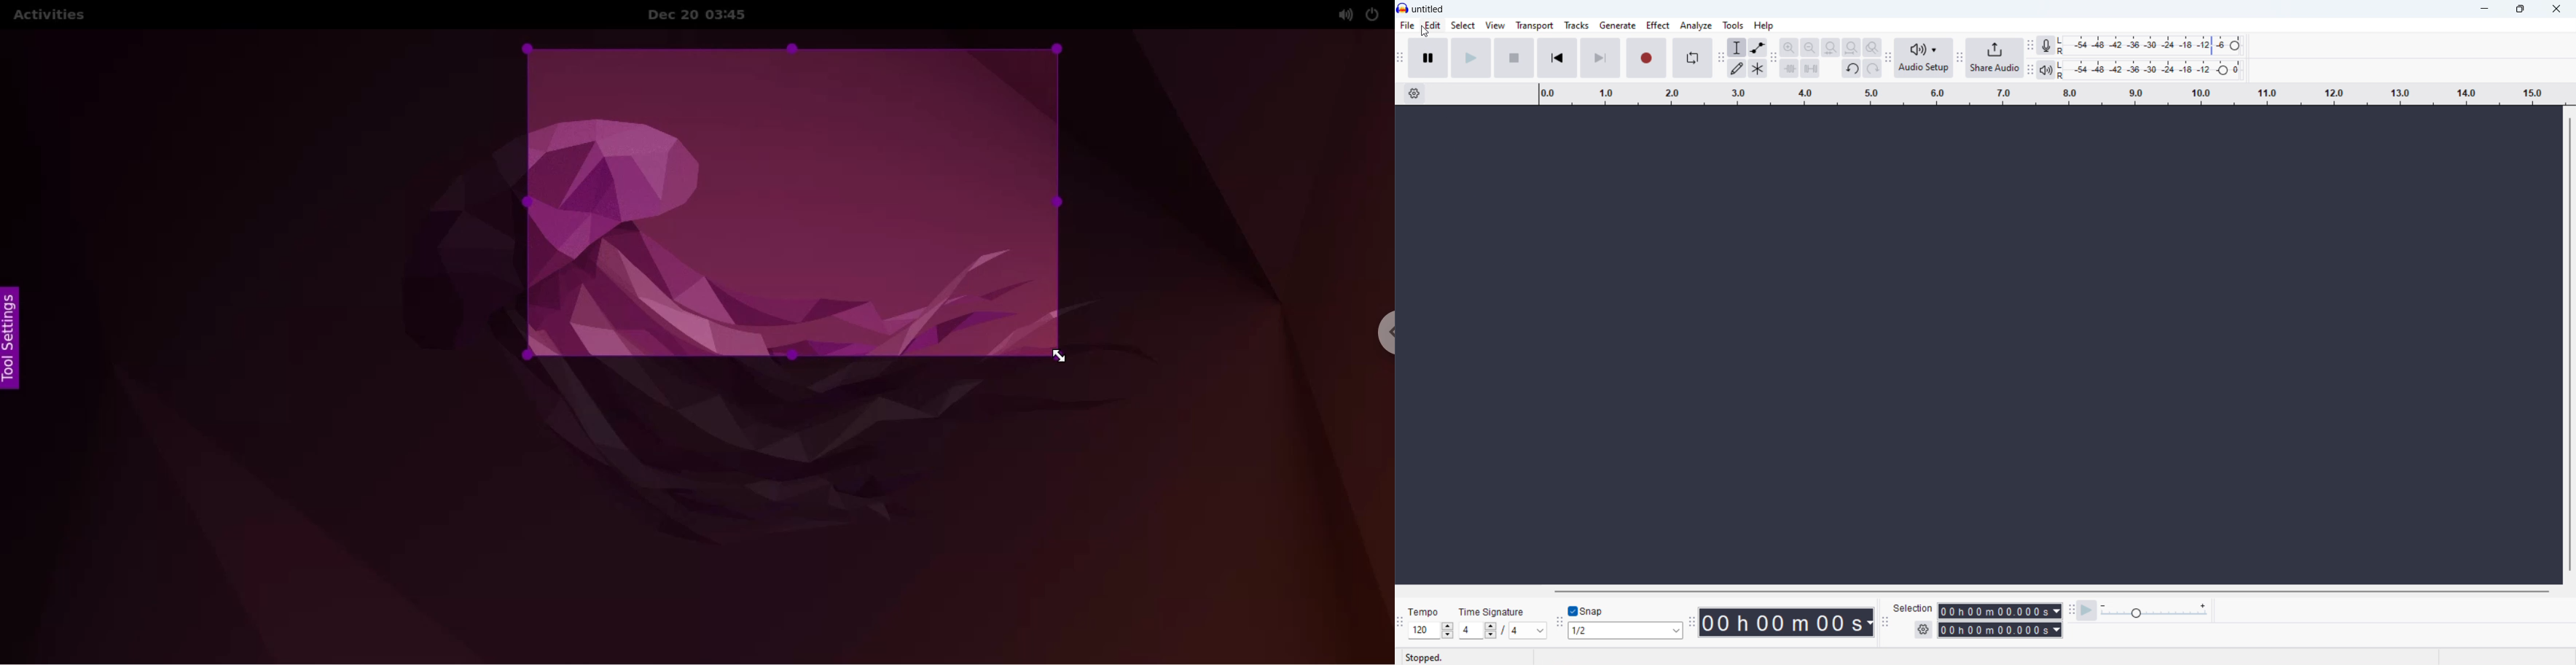  What do you see at coordinates (1414, 94) in the screenshot?
I see `timeline settings` at bounding box center [1414, 94].